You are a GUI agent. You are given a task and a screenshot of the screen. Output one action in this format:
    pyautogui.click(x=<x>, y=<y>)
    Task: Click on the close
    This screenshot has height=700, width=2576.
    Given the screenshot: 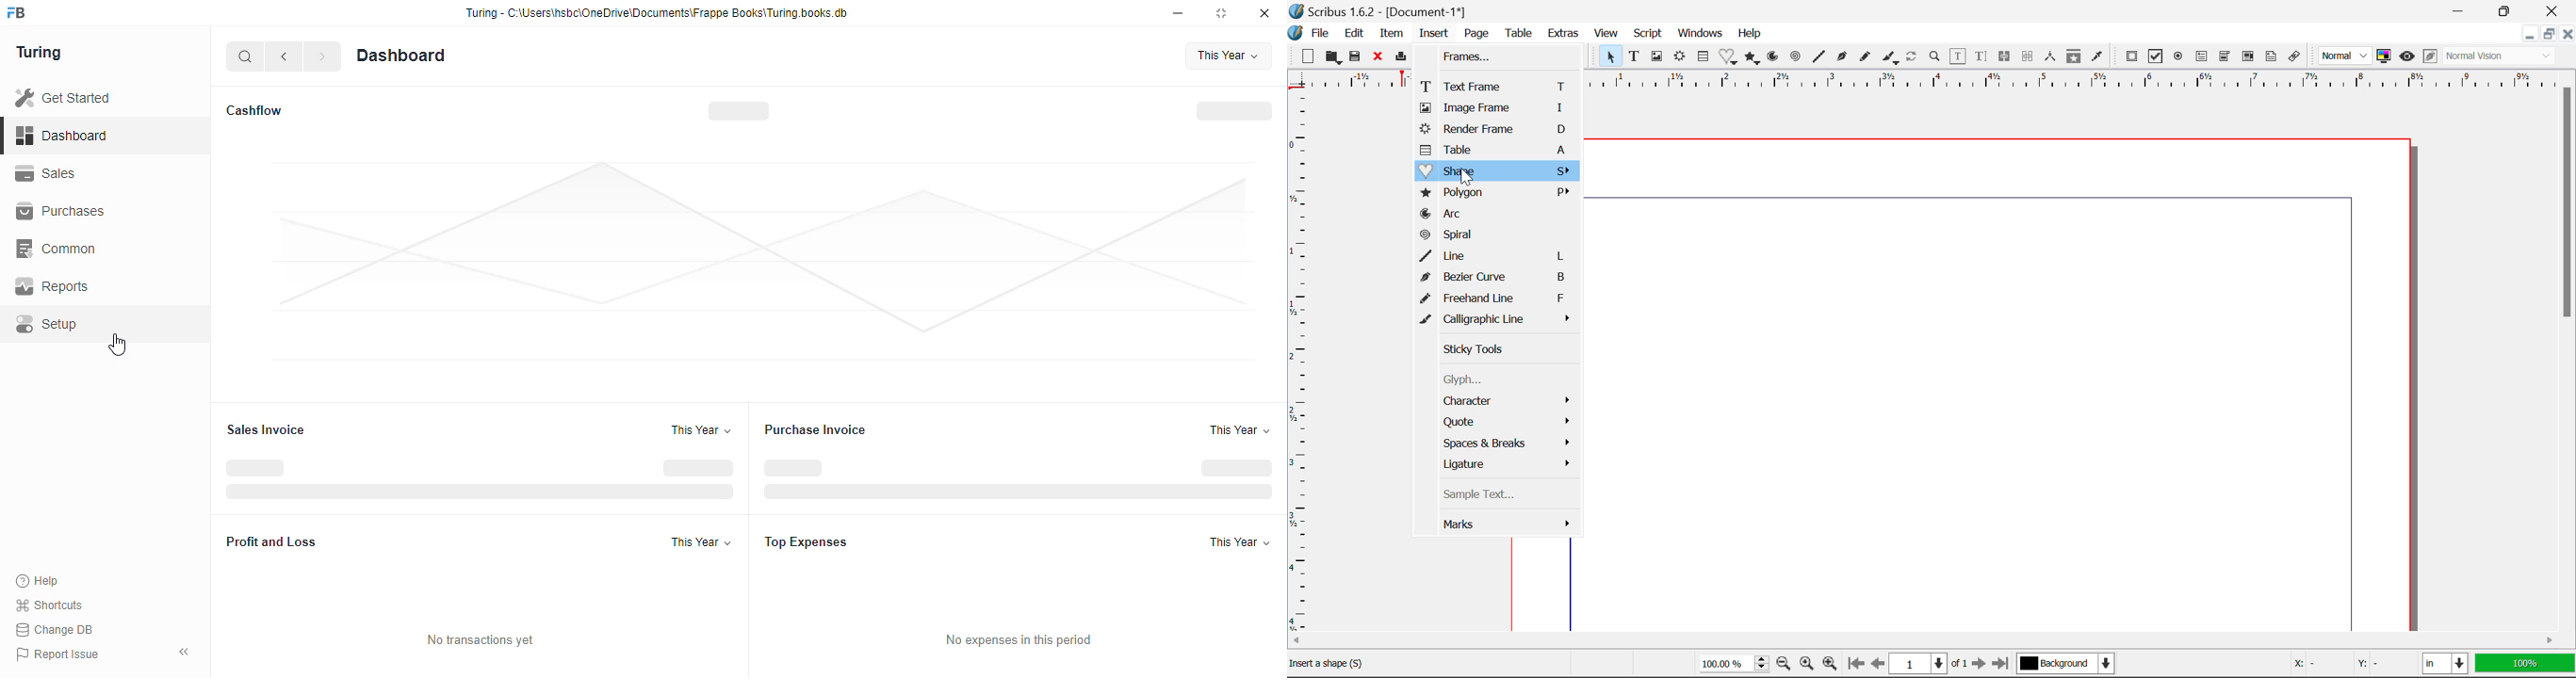 What is the action you would take?
    pyautogui.click(x=1264, y=13)
    